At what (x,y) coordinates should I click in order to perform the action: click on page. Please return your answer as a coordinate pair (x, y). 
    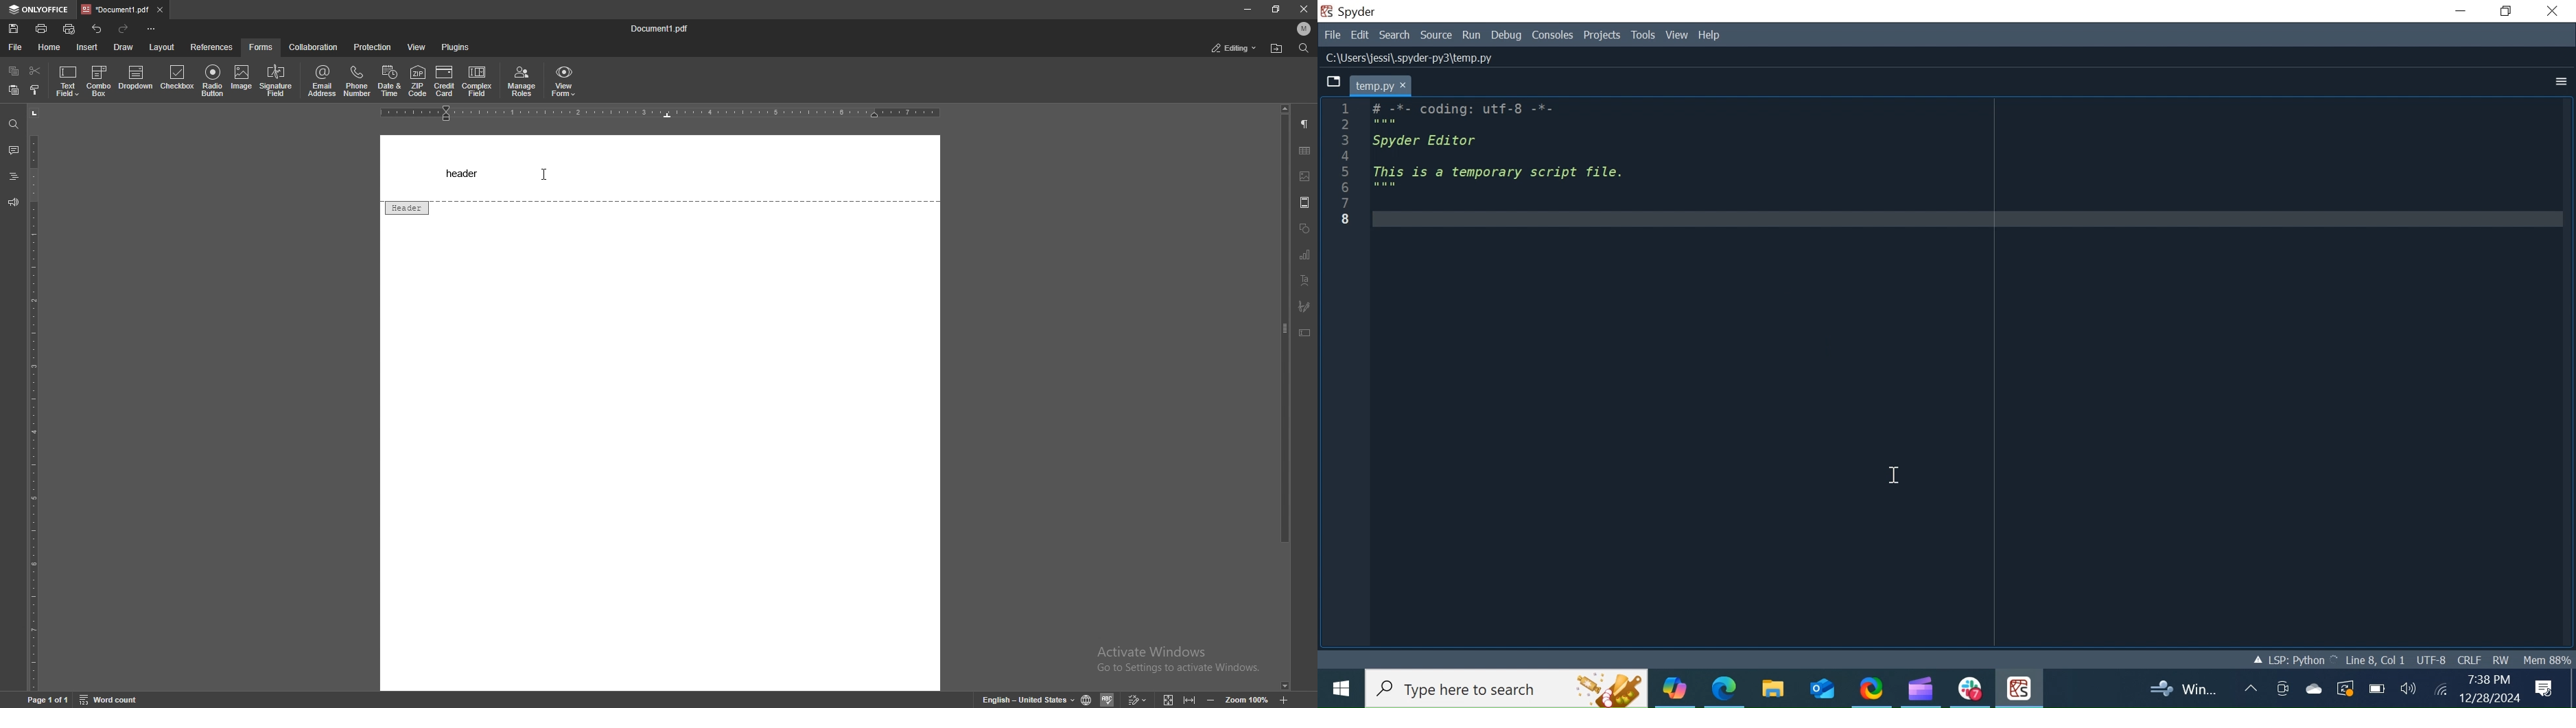
    Looking at the image, I should click on (48, 699).